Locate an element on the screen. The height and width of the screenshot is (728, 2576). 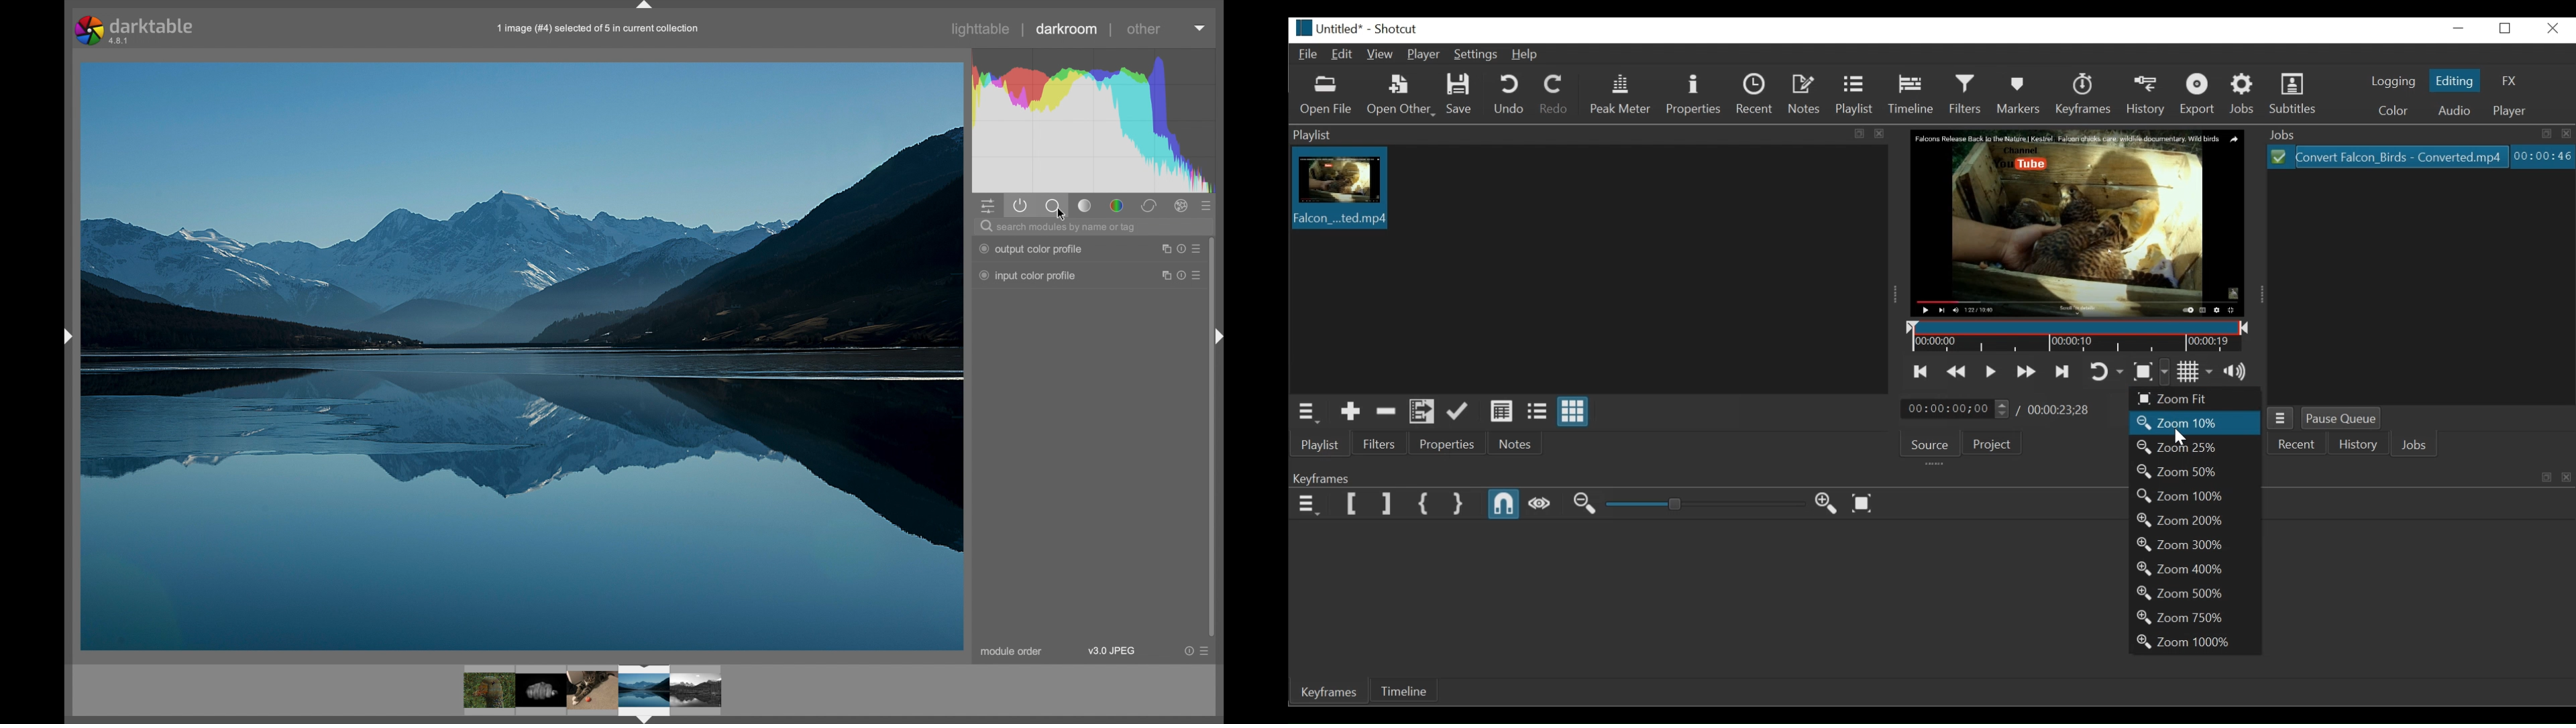
Playlist is located at coordinates (1854, 95).